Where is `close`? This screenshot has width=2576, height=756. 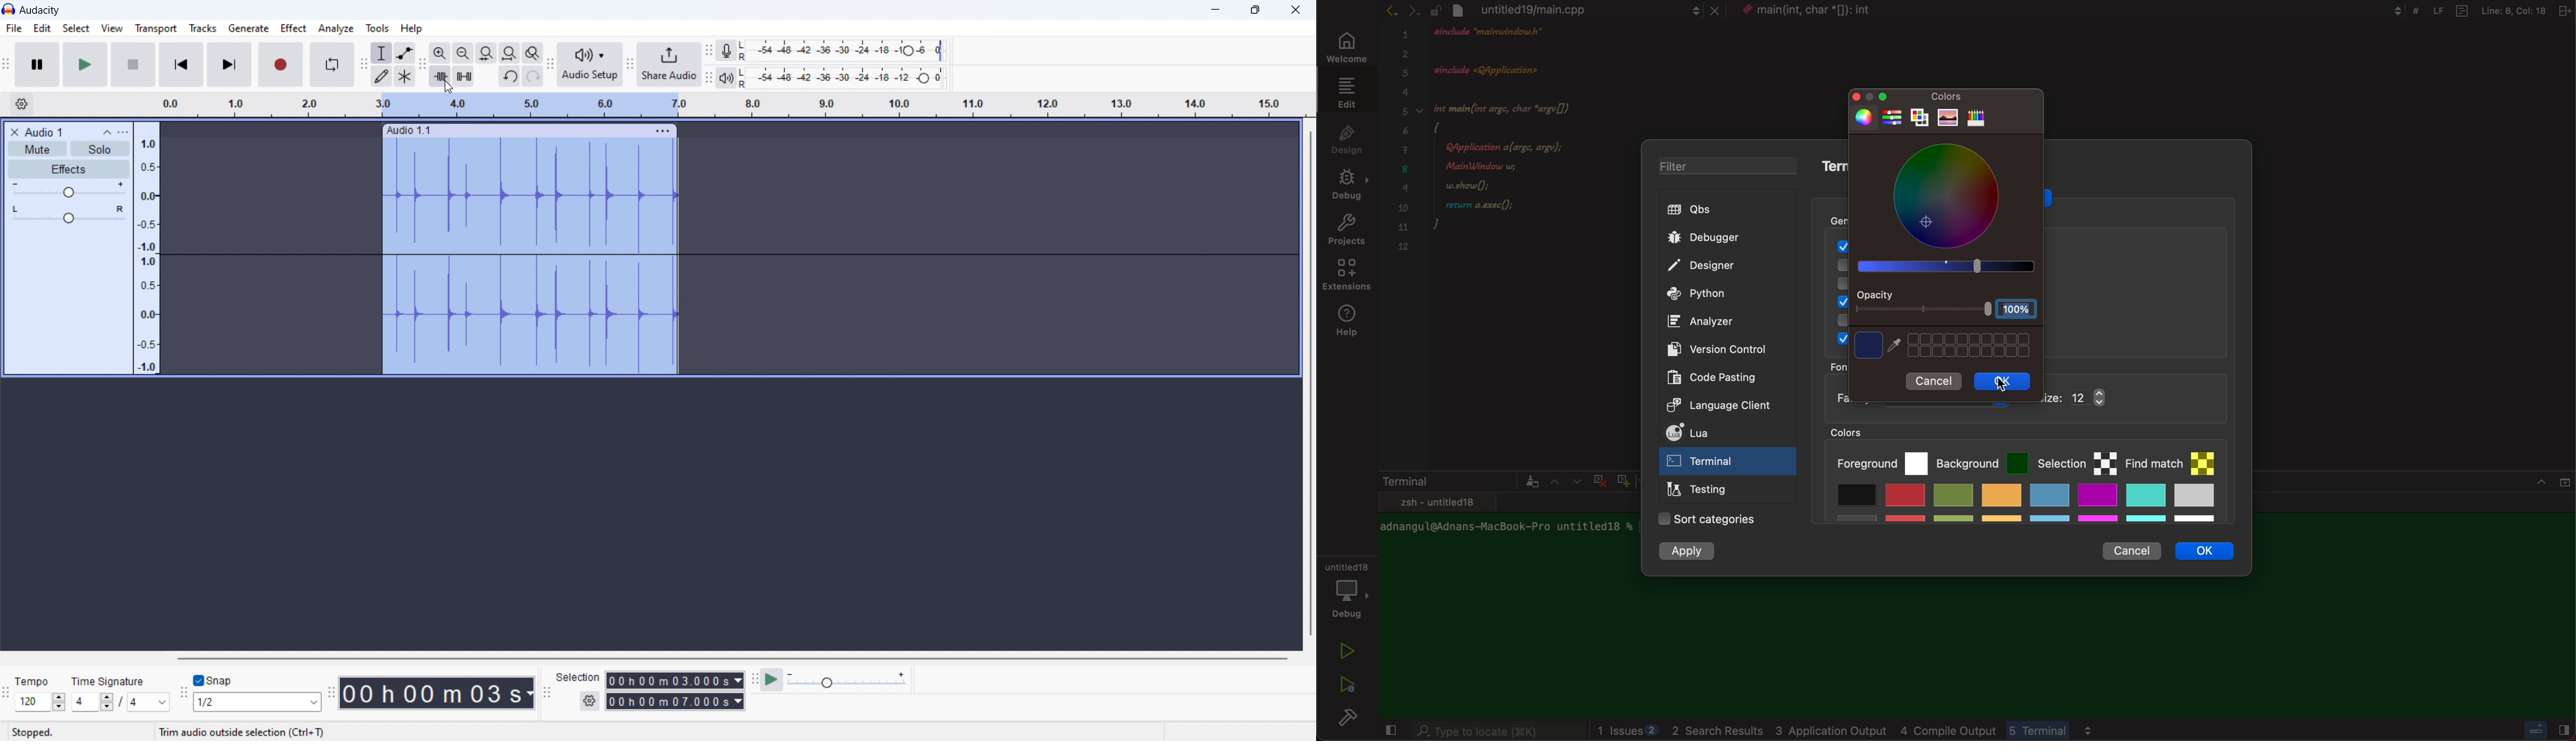
close is located at coordinates (1293, 10).